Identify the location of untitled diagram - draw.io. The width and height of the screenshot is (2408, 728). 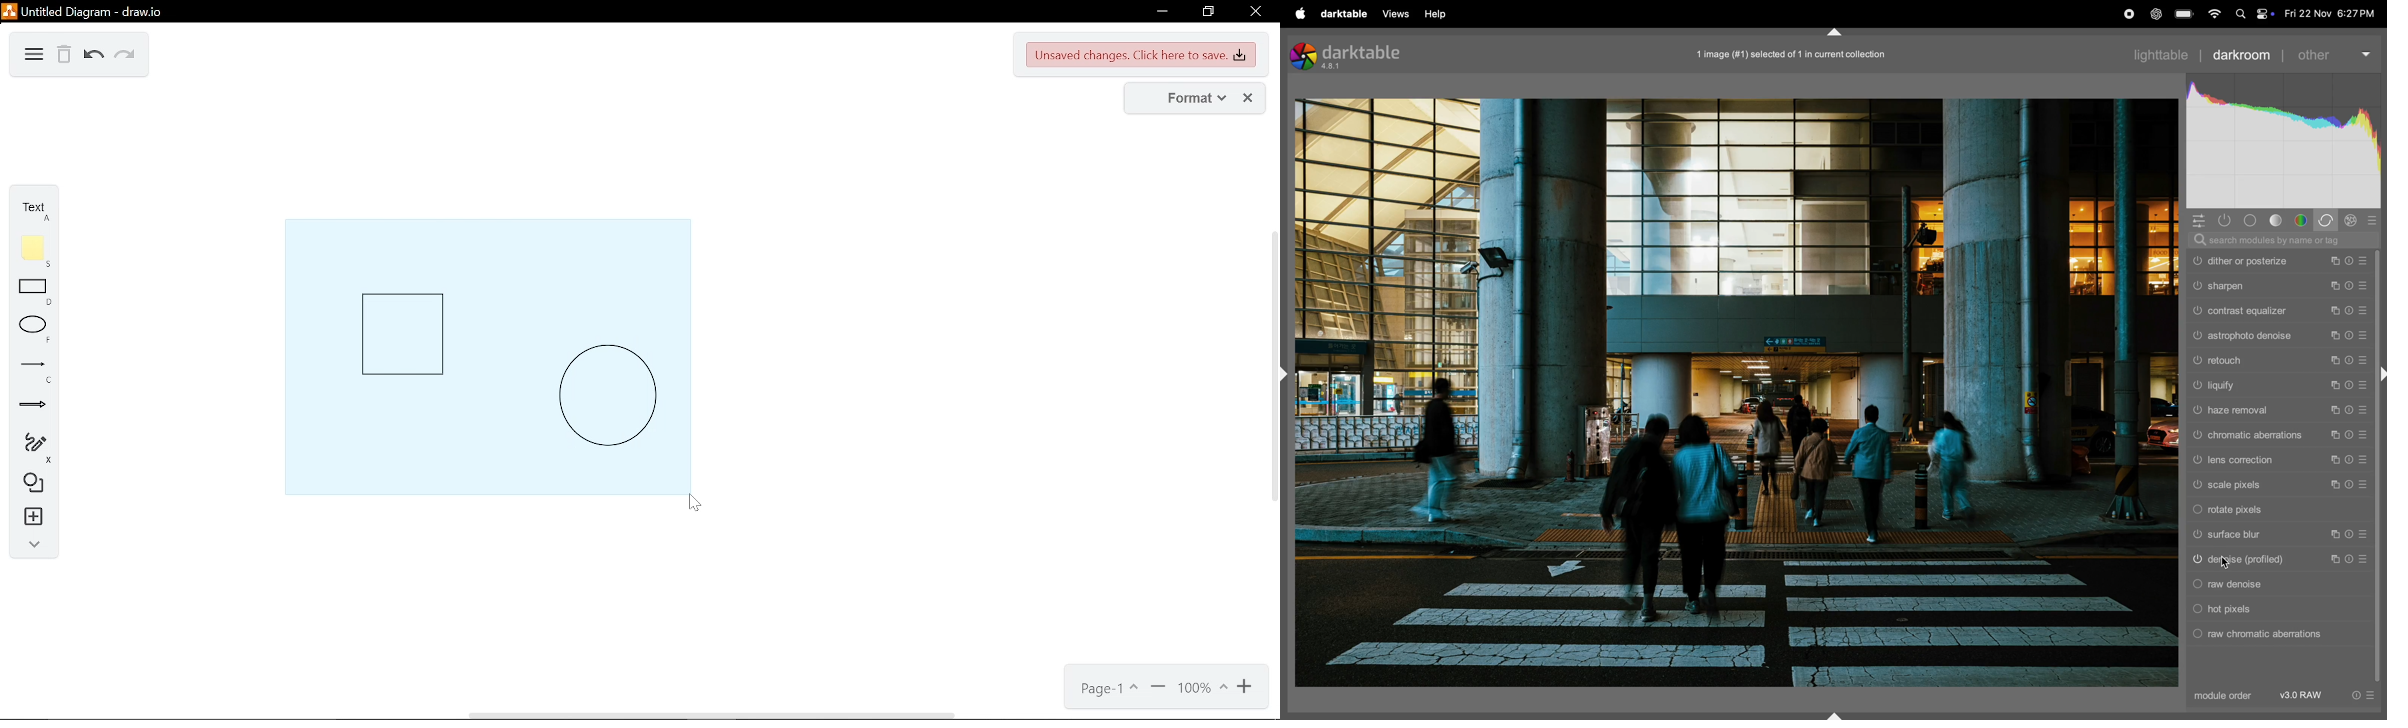
(94, 10).